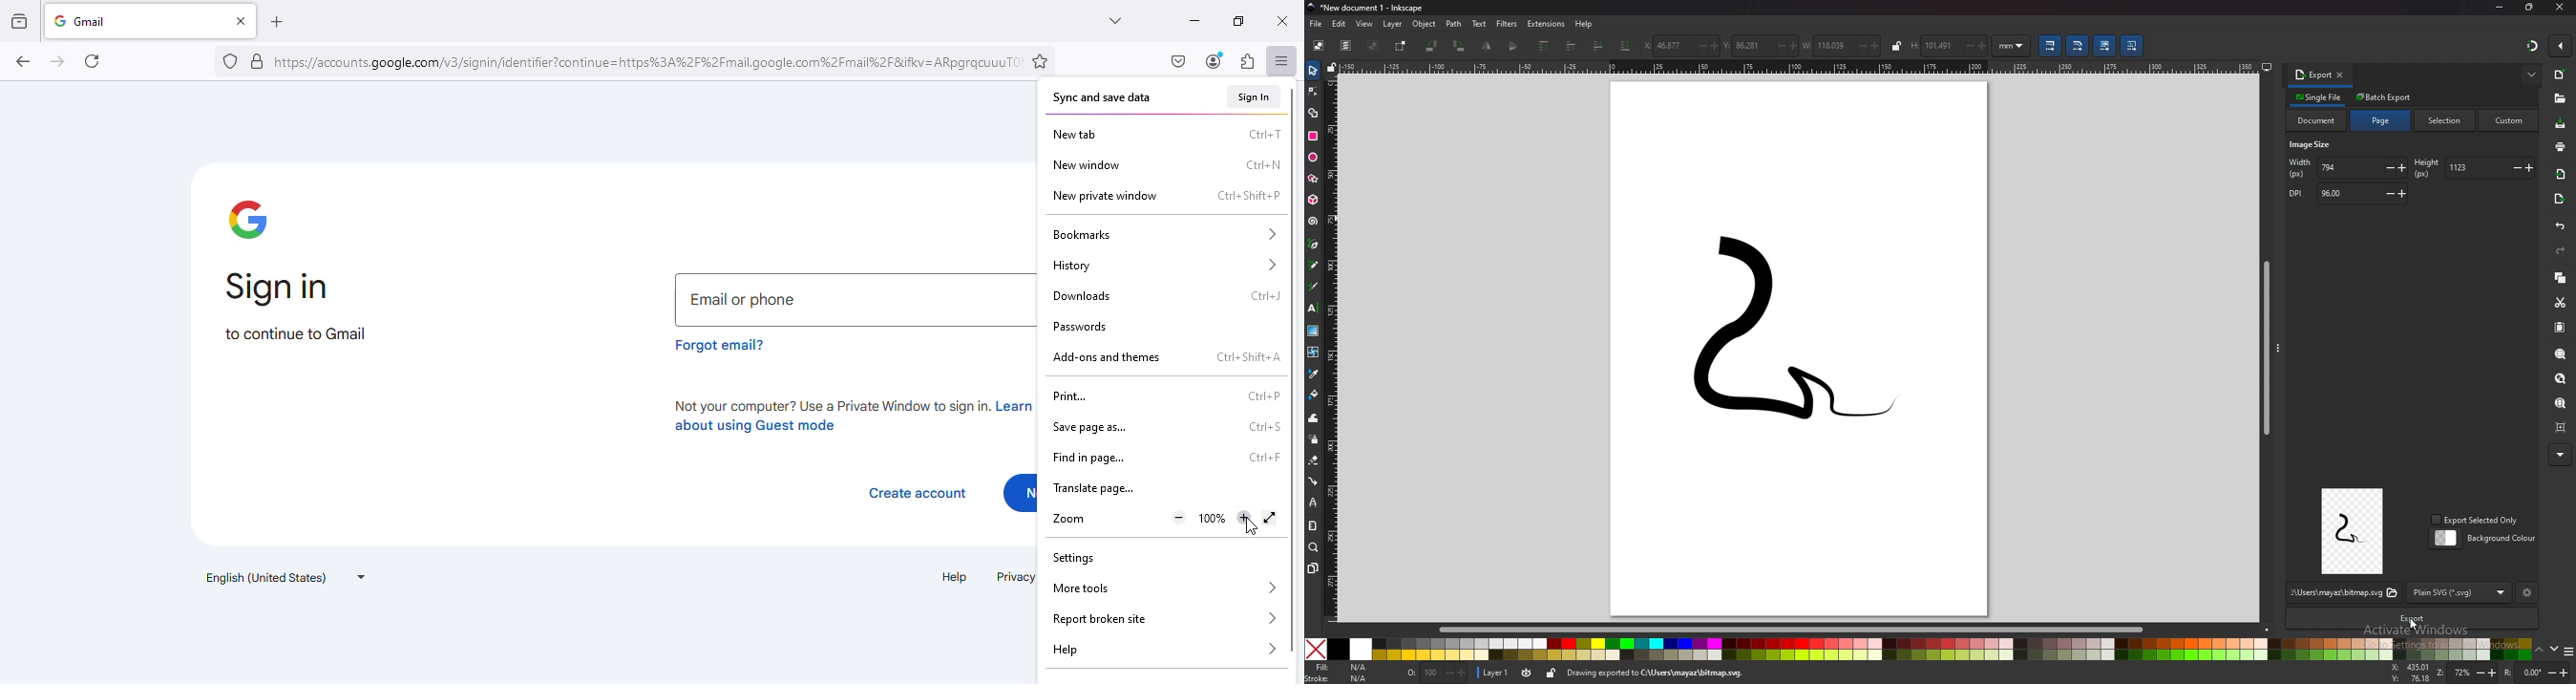 The height and width of the screenshot is (700, 2576). What do you see at coordinates (2532, 74) in the screenshot?
I see `more options` at bounding box center [2532, 74].